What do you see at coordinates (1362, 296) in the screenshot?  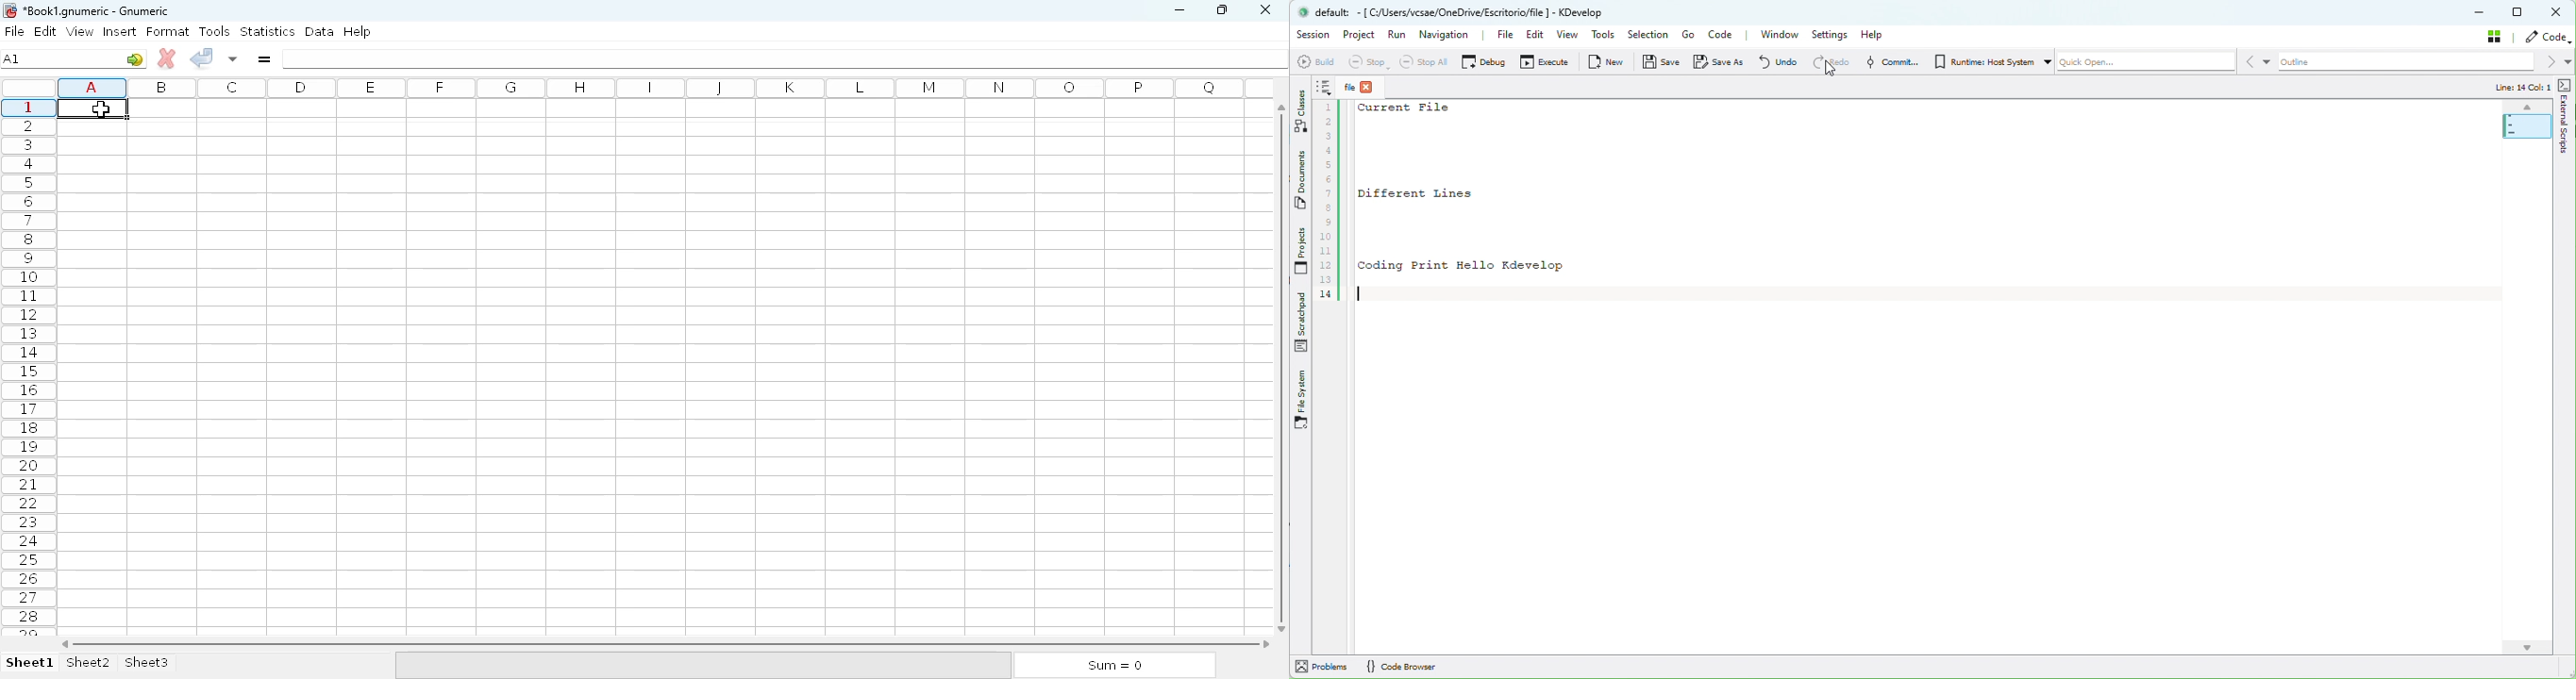 I see `Cursor` at bounding box center [1362, 296].